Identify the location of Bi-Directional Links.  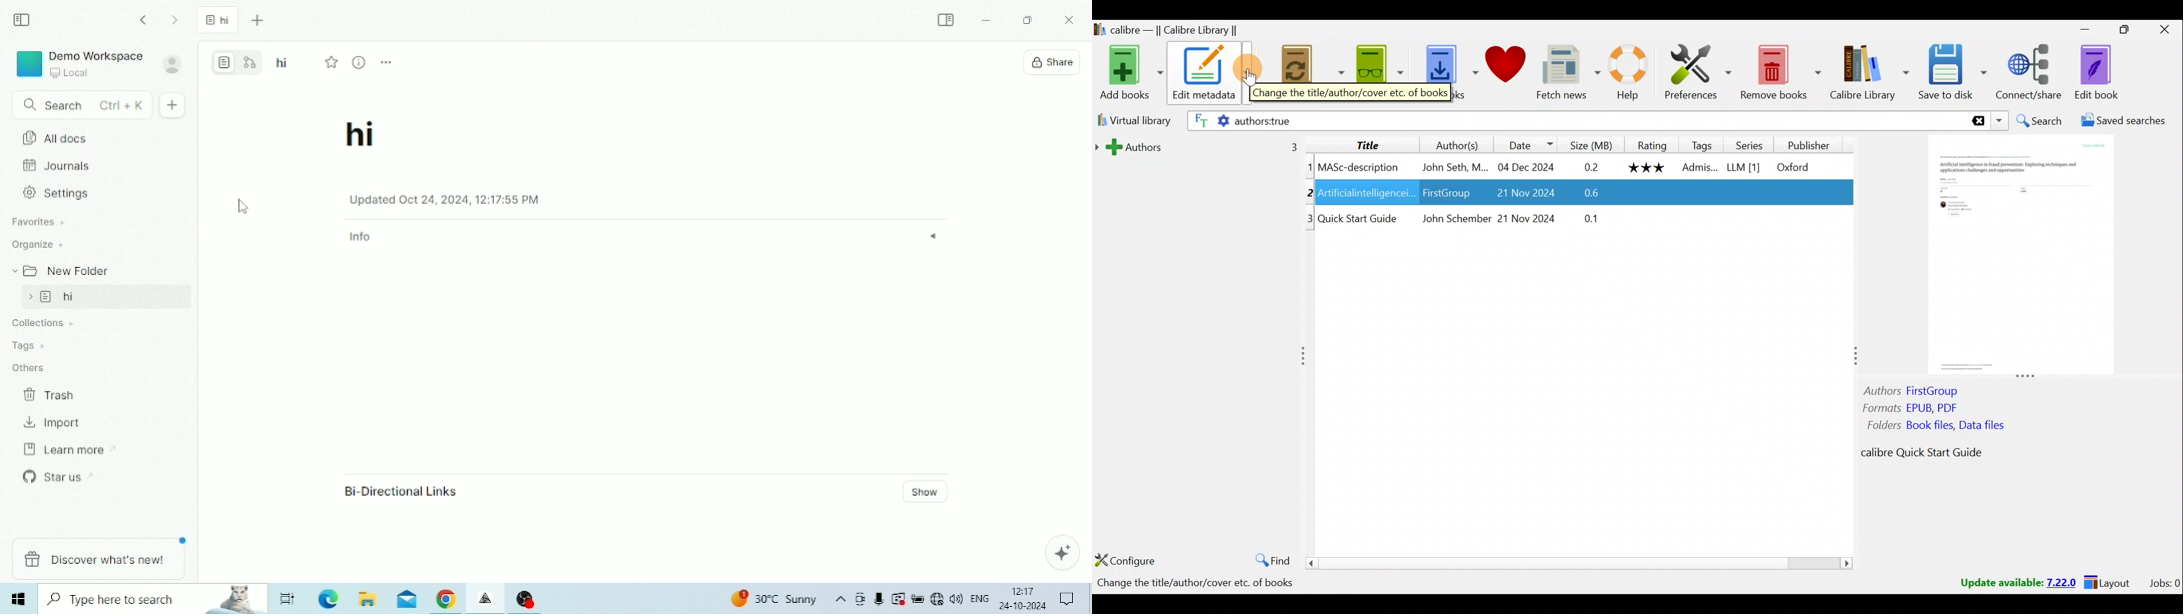
(400, 491).